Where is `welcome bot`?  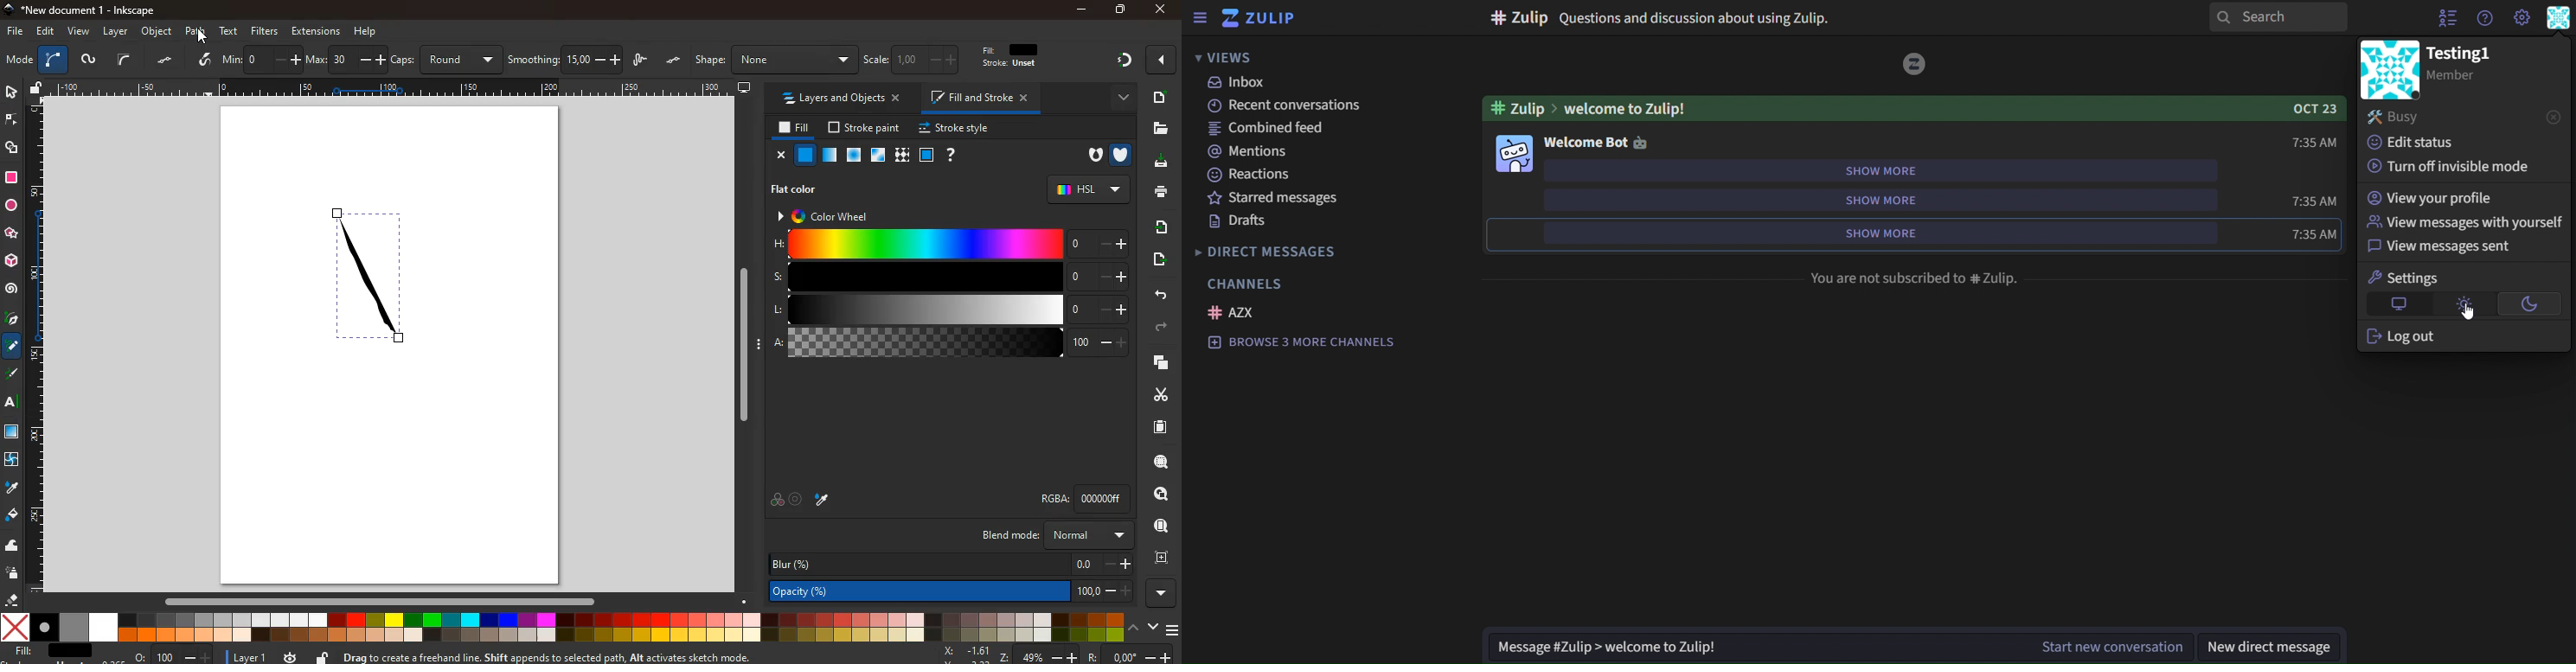
welcome bot is located at coordinates (1599, 141).